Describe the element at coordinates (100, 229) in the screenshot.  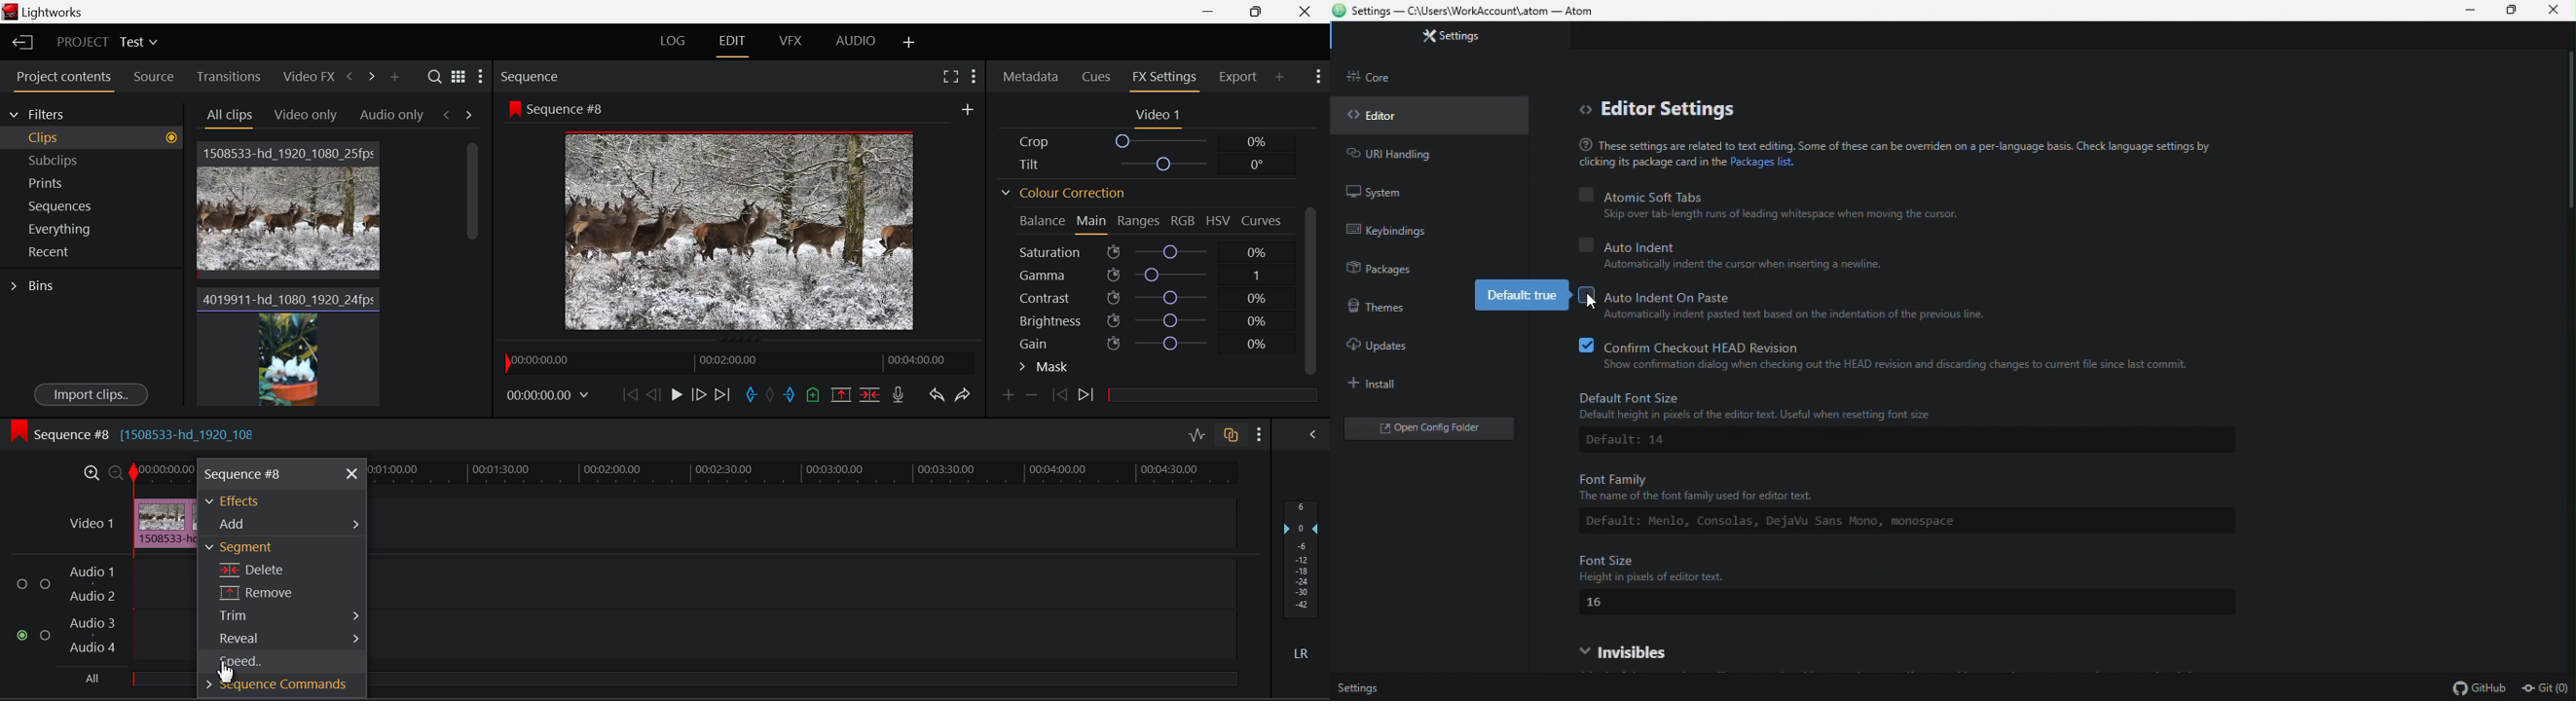
I see `Everything` at that location.